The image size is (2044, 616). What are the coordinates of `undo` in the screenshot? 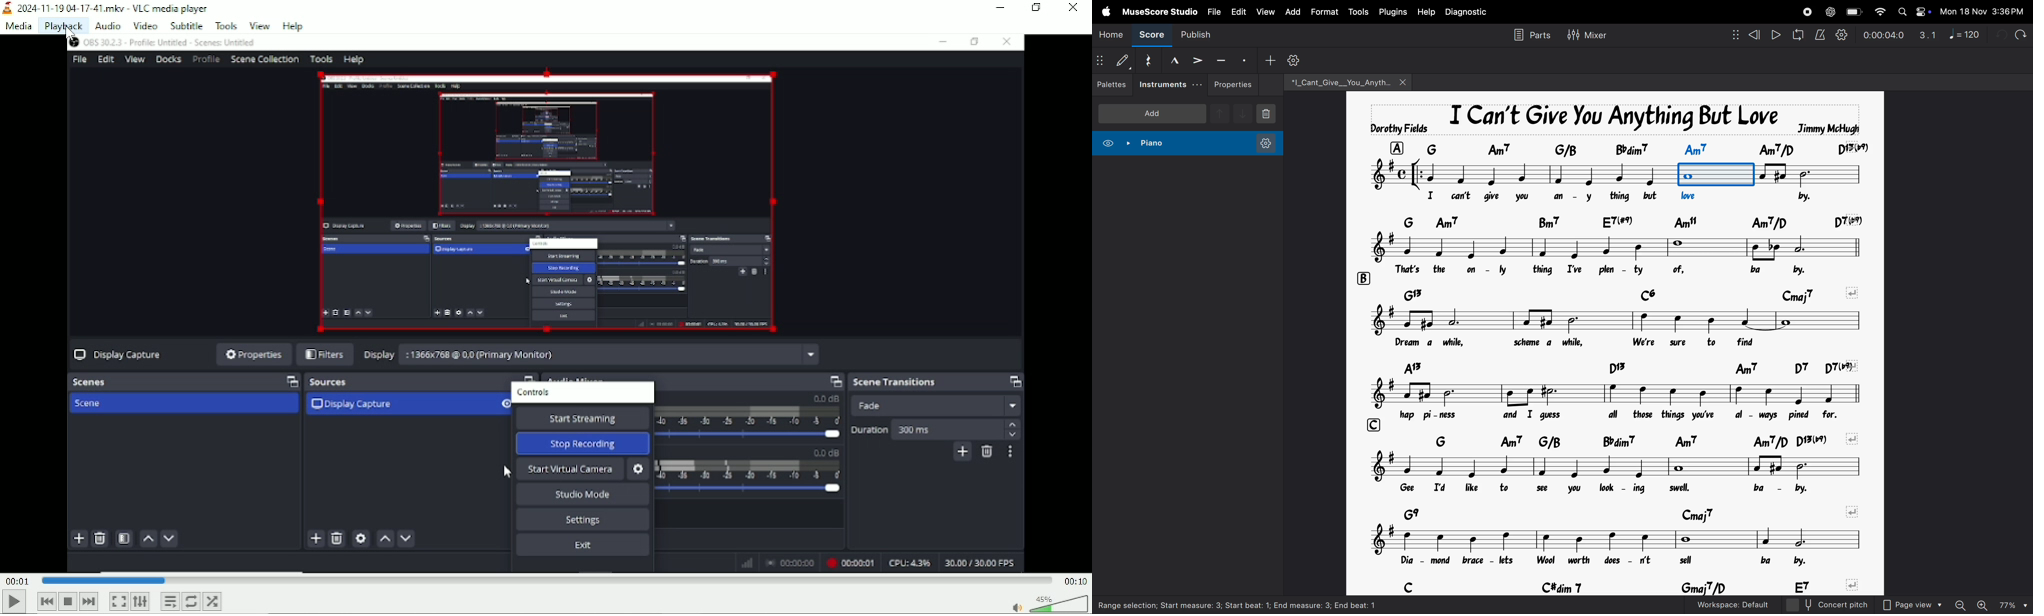 It's located at (1996, 36).